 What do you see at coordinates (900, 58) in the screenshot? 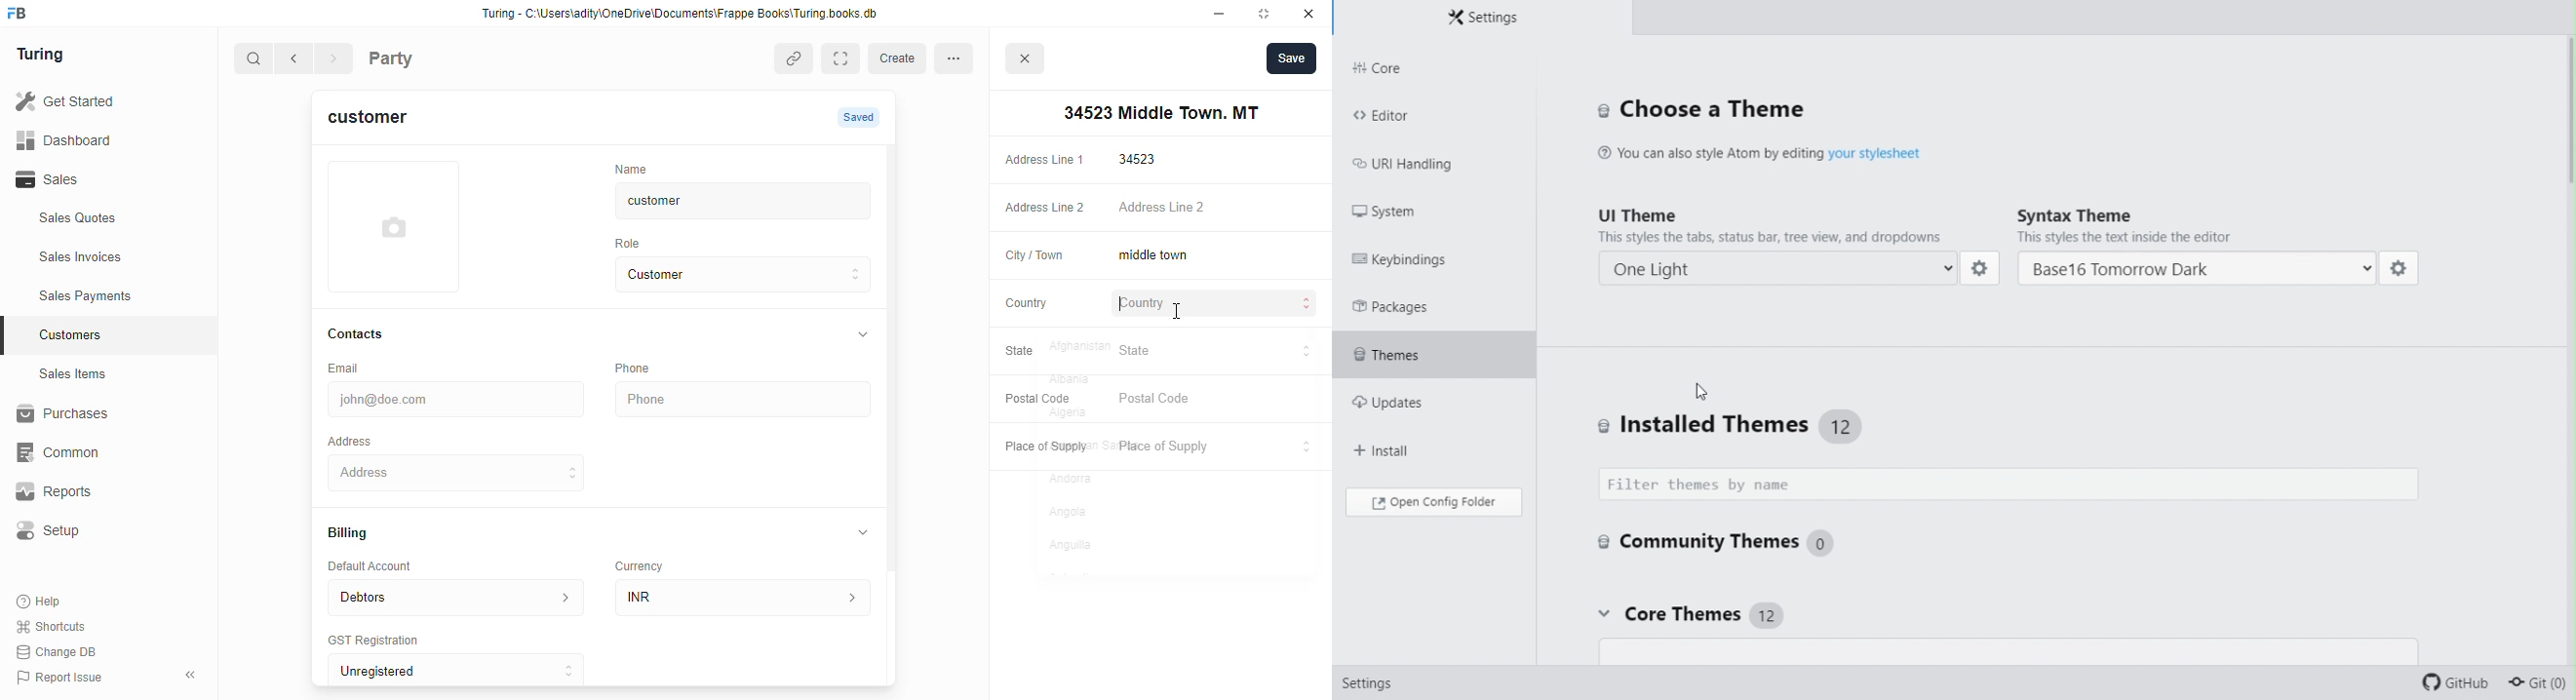
I see `create` at bounding box center [900, 58].